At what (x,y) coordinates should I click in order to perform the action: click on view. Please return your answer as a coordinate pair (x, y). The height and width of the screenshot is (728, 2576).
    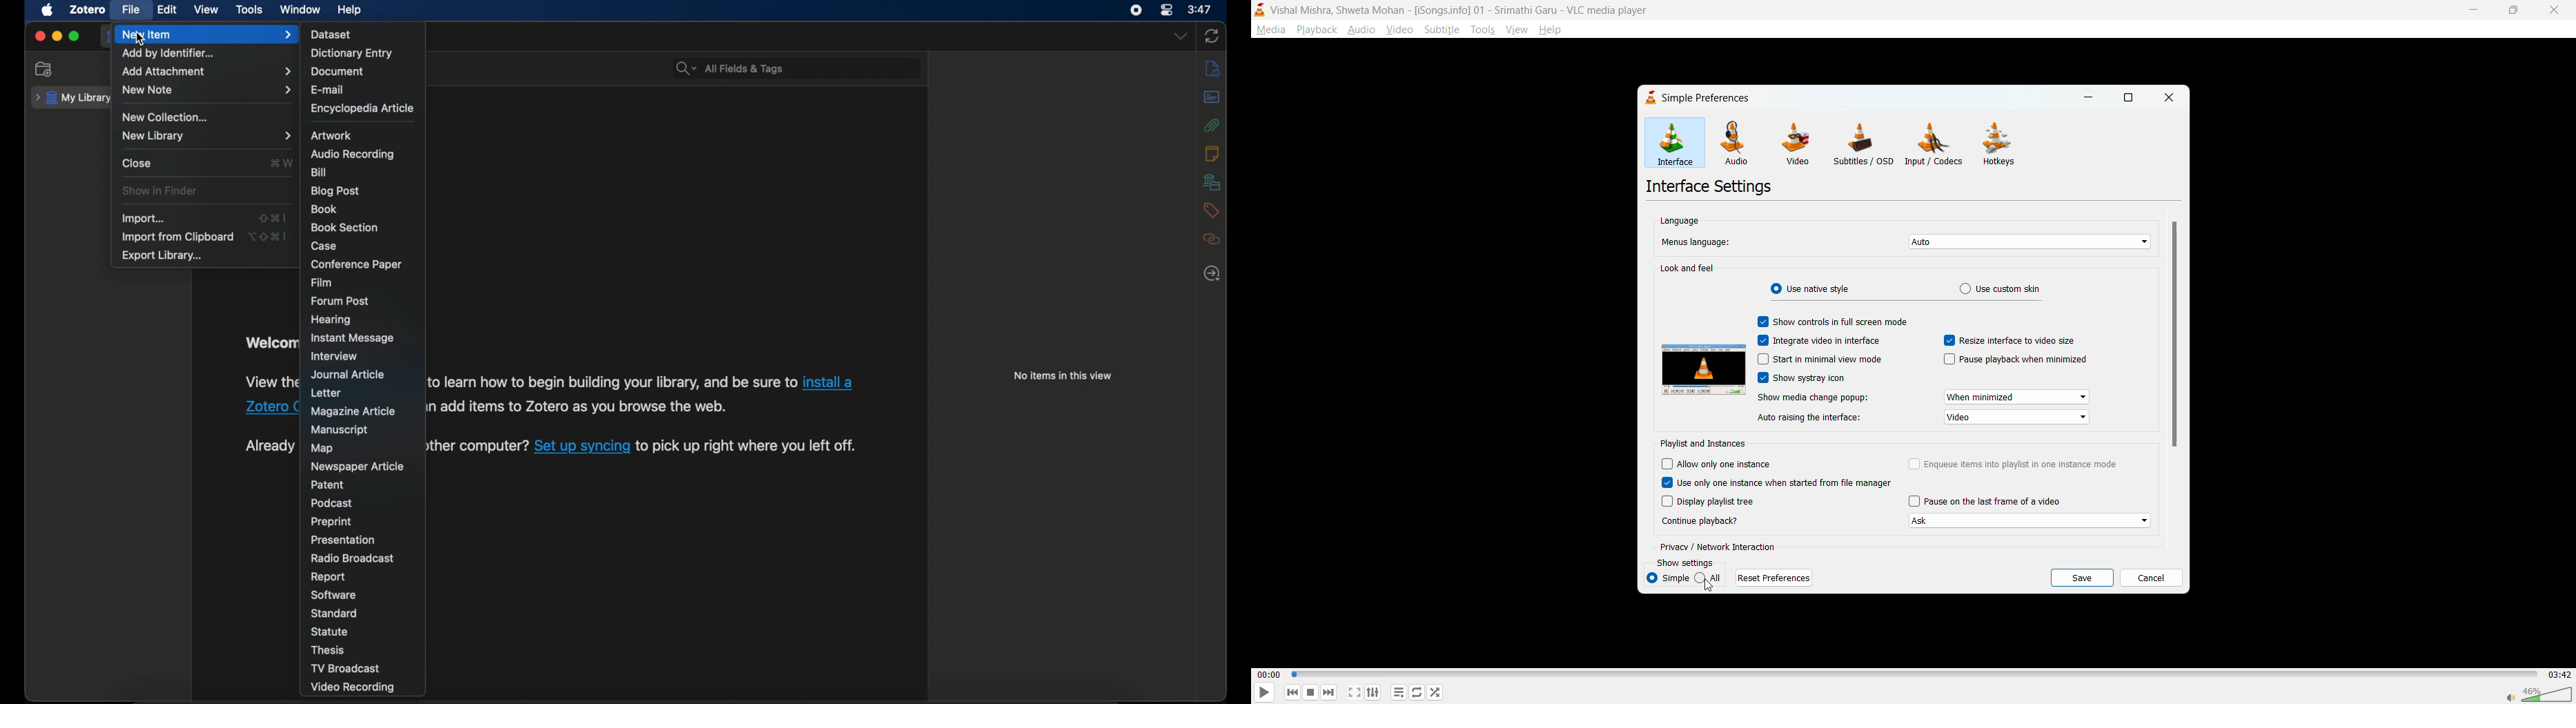
    Looking at the image, I should click on (1515, 28).